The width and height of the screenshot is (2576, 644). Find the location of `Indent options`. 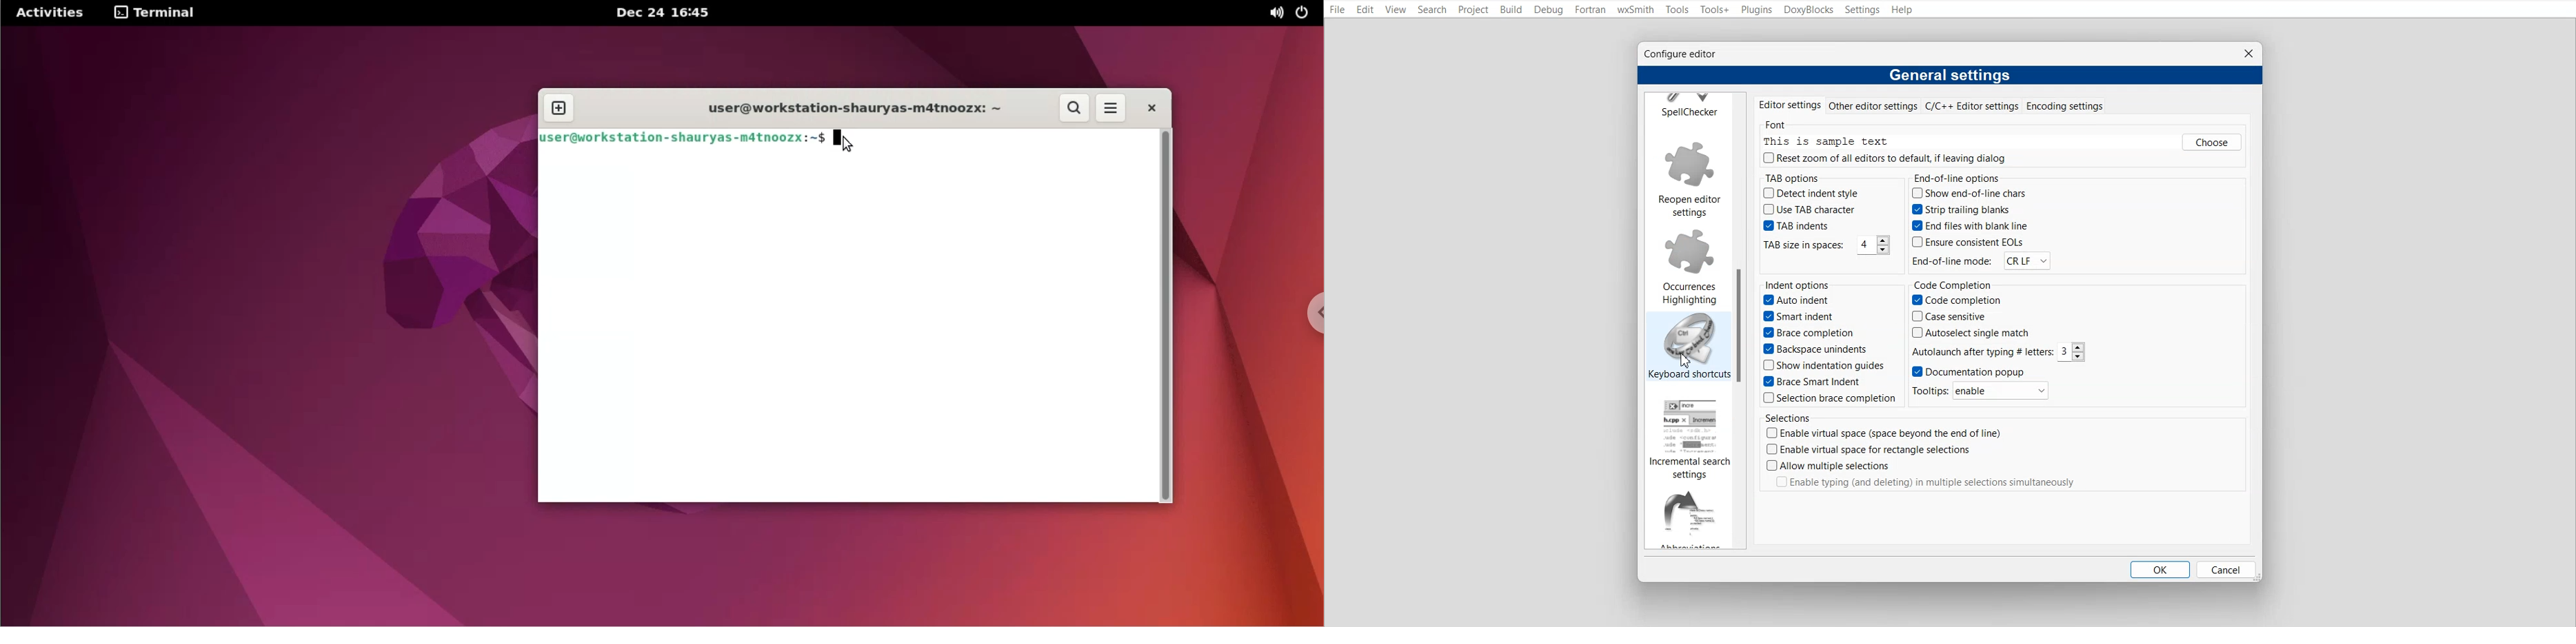

Indent options is located at coordinates (1799, 284).